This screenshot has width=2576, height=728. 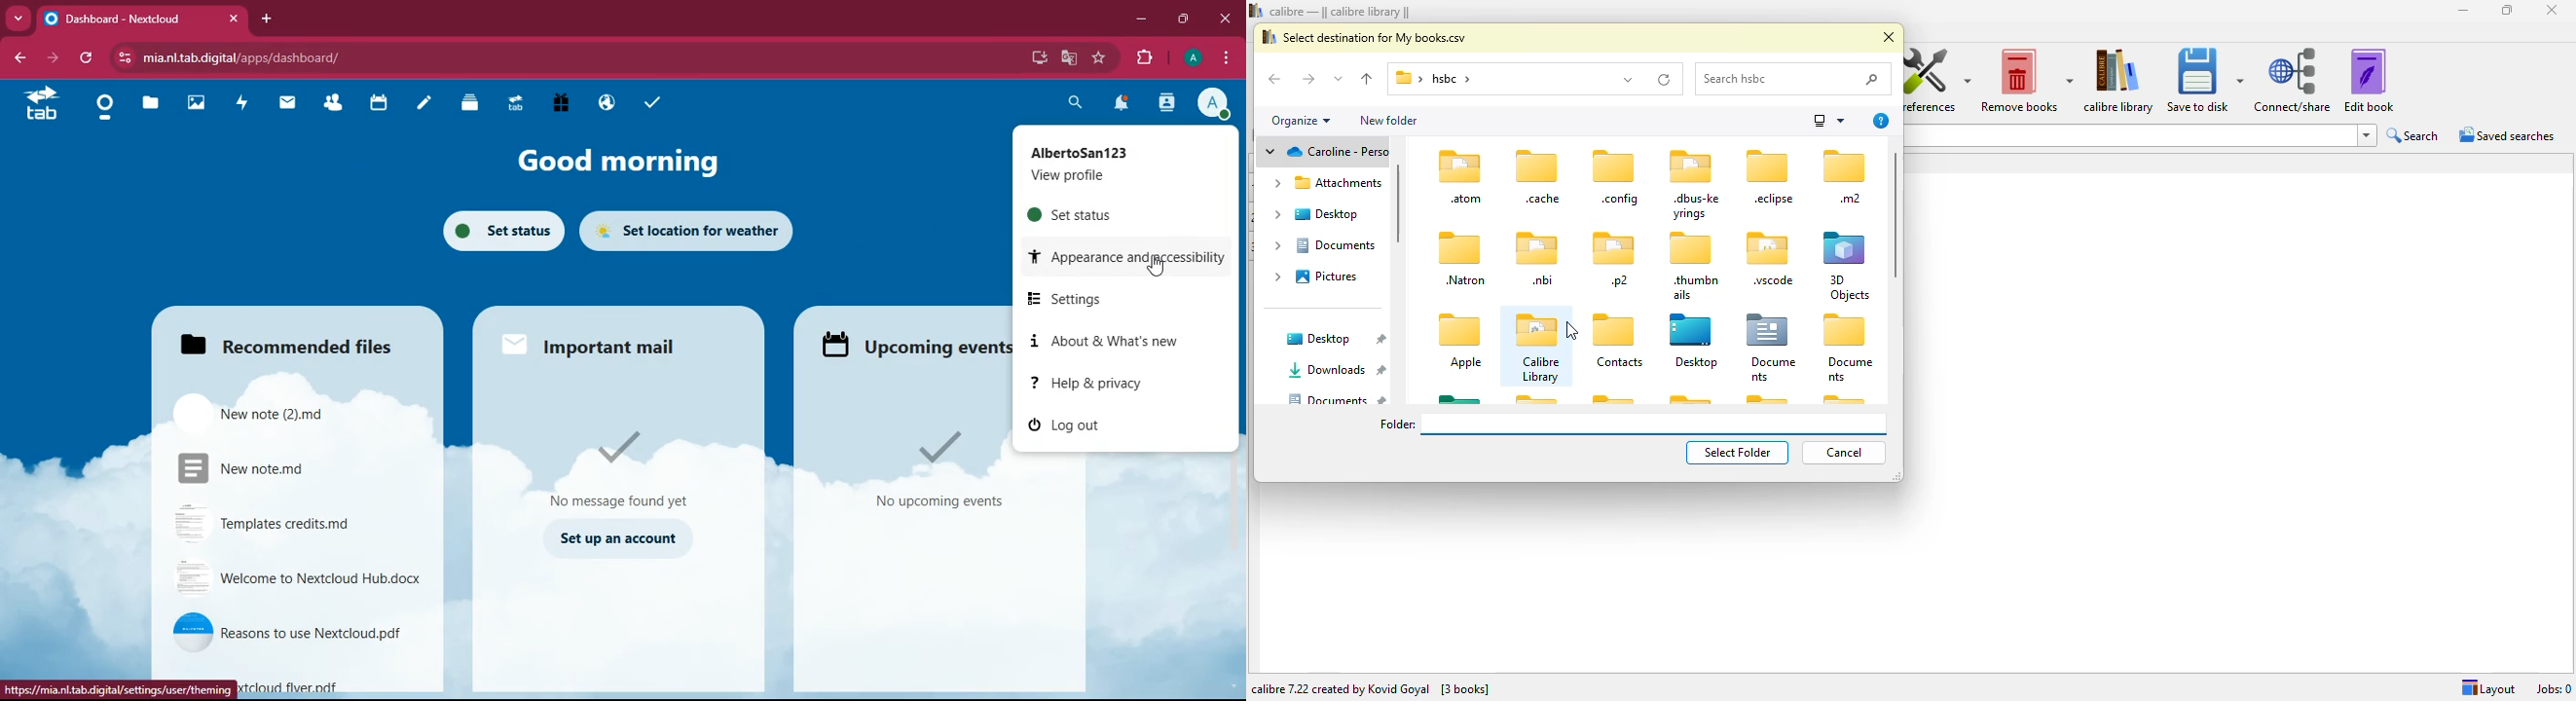 I want to click on url, so click(x=122, y=688).